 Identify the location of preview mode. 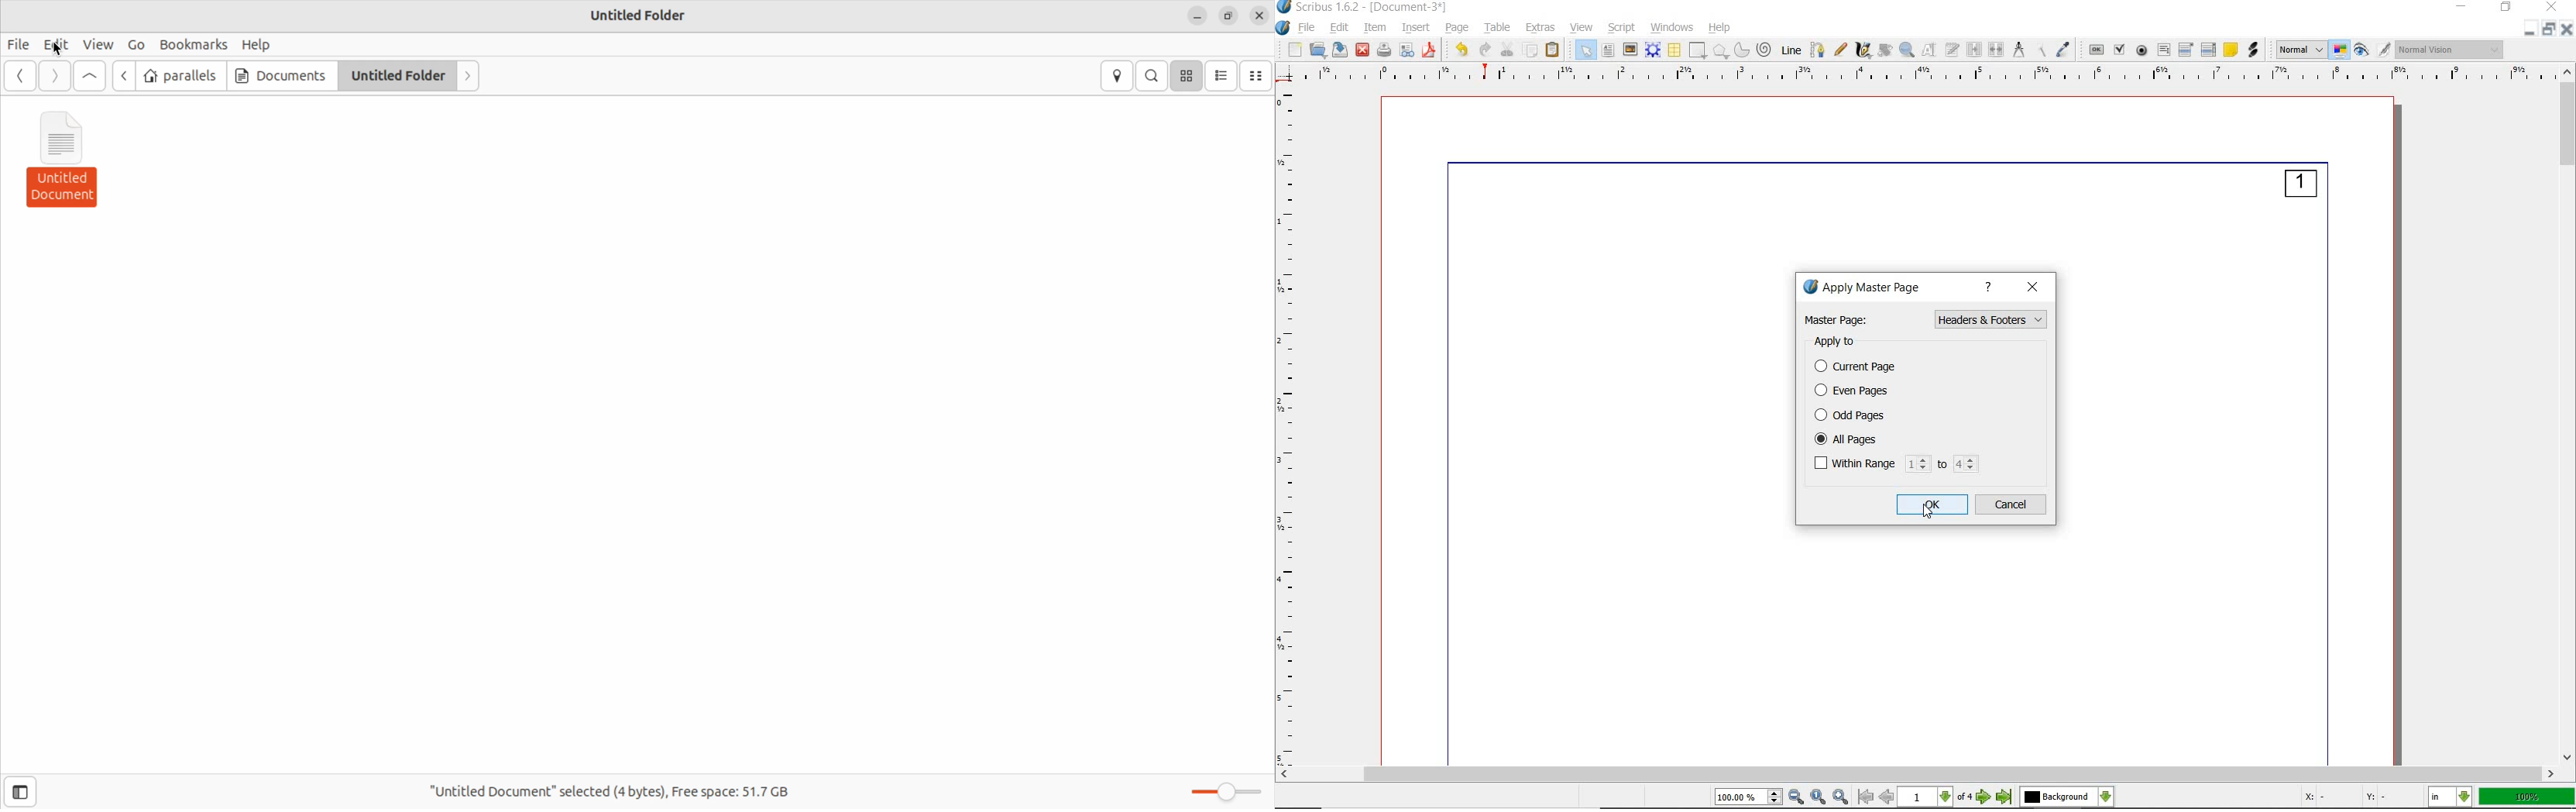
(2374, 49).